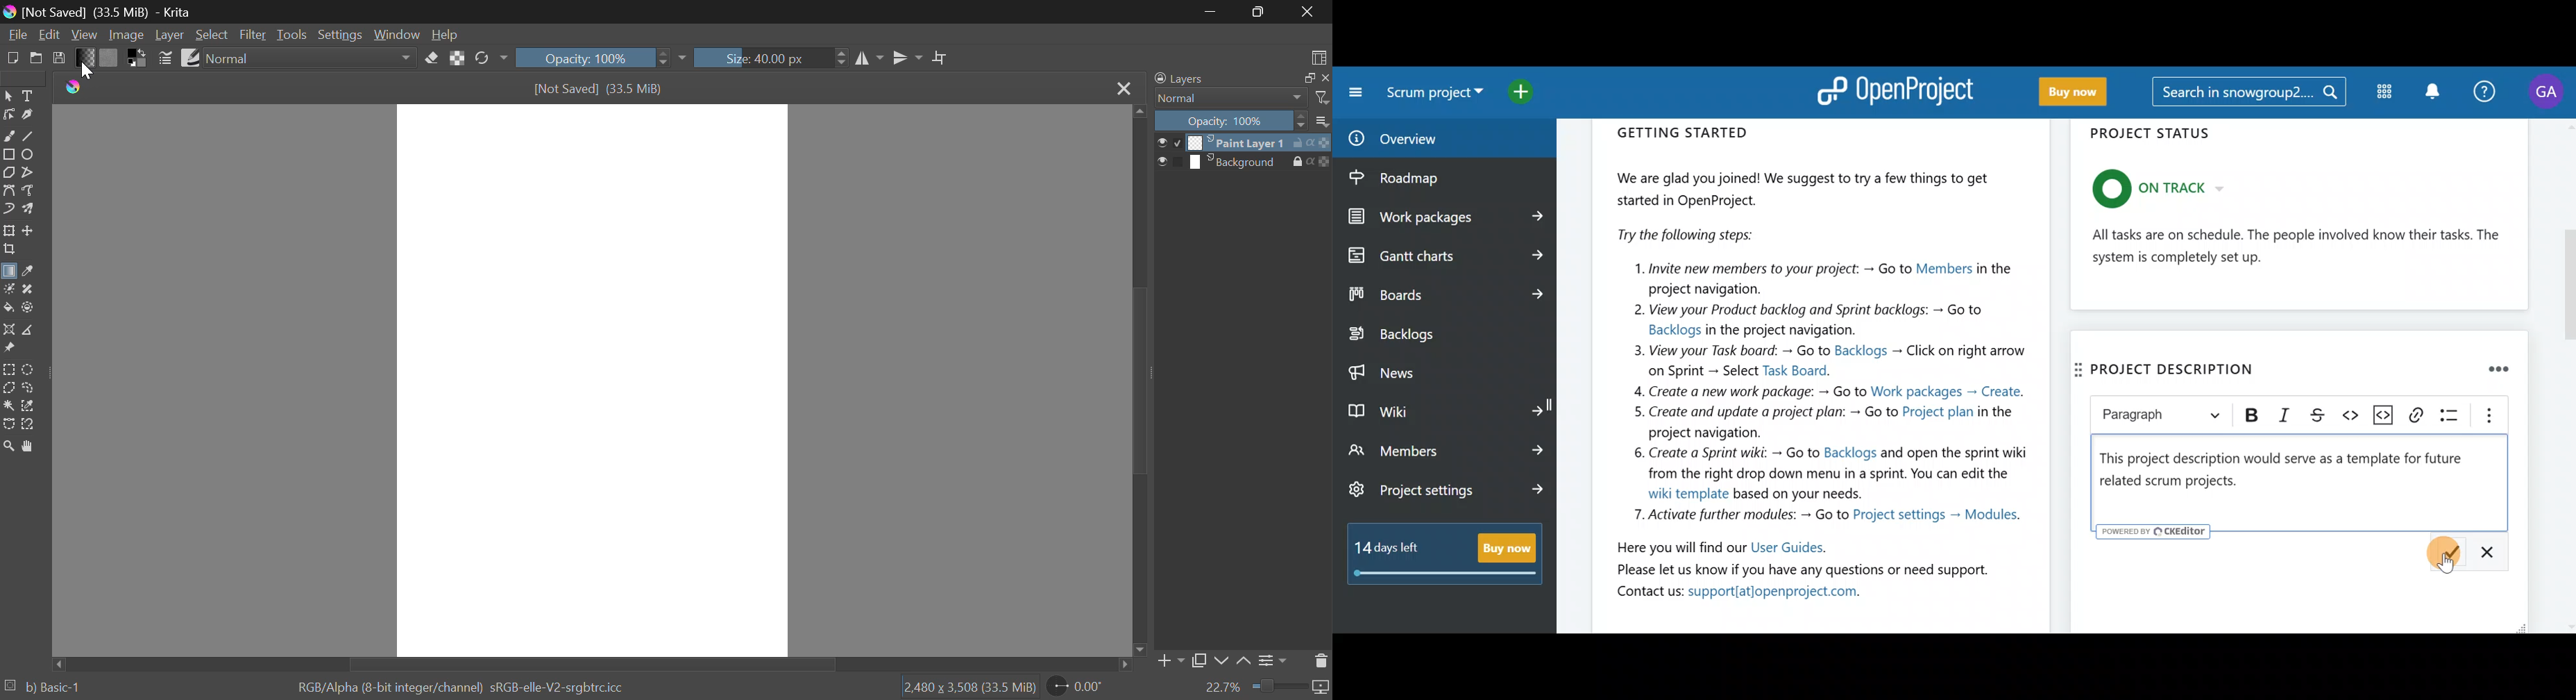 The width and height of the screenshot is (2576, 700). What do you see at coordinates (60, 57) in the screenshot?
I see `Save` at bounding box center [60, 57].